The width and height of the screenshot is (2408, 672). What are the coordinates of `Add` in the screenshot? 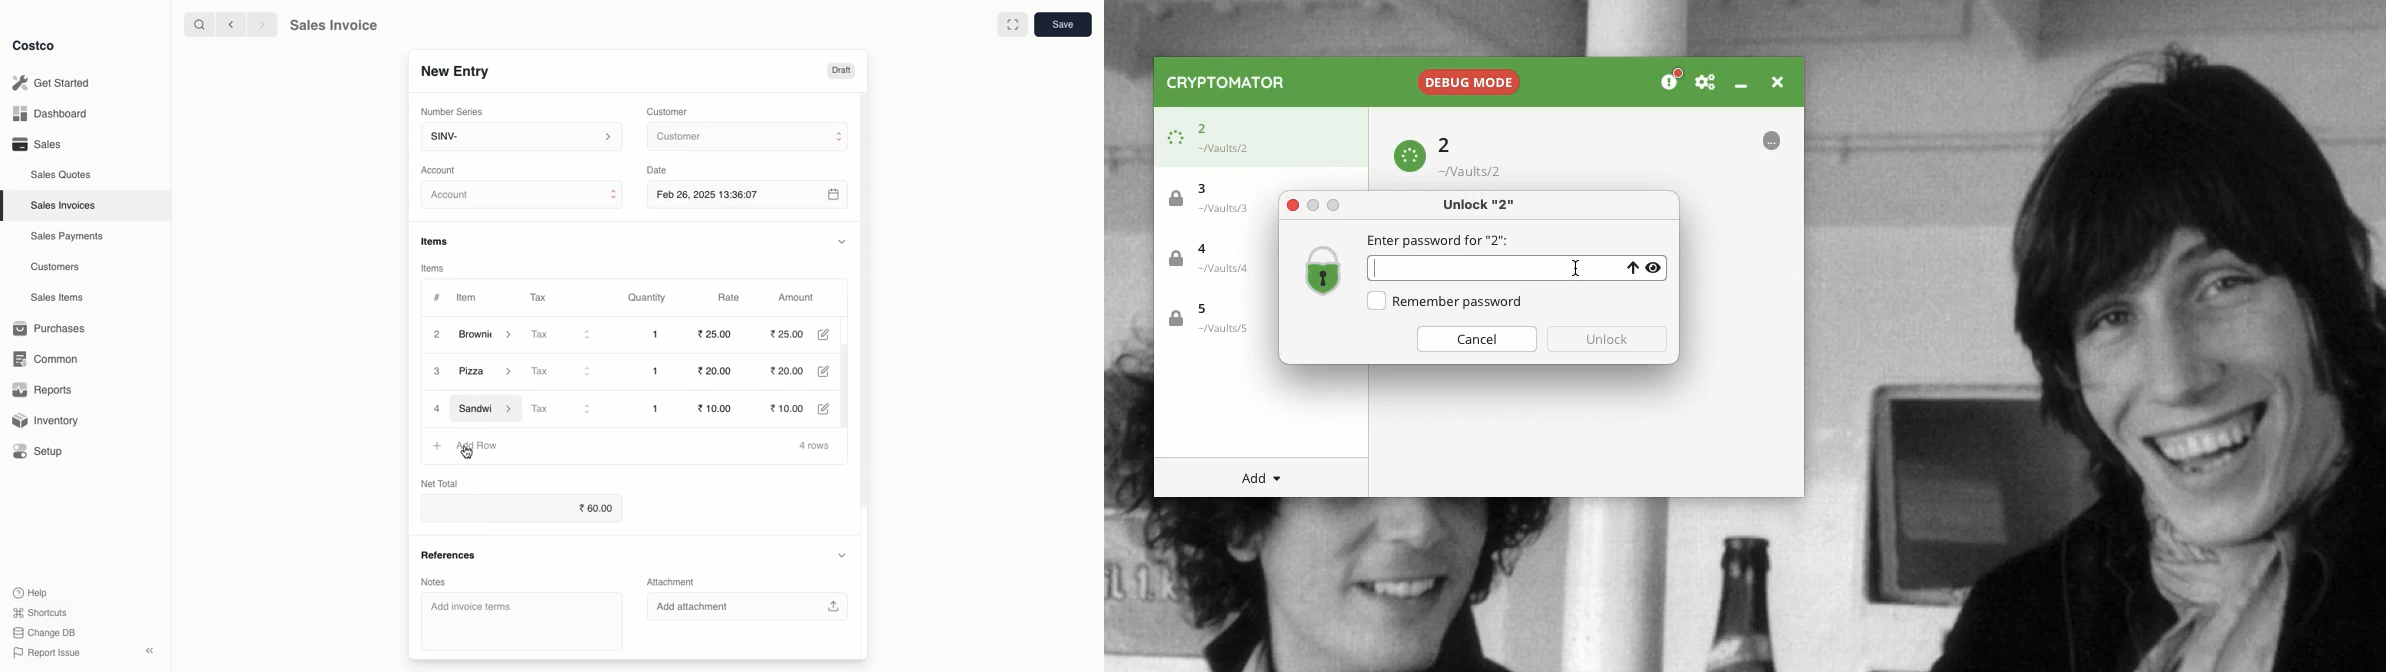 It's located at (439, 440).